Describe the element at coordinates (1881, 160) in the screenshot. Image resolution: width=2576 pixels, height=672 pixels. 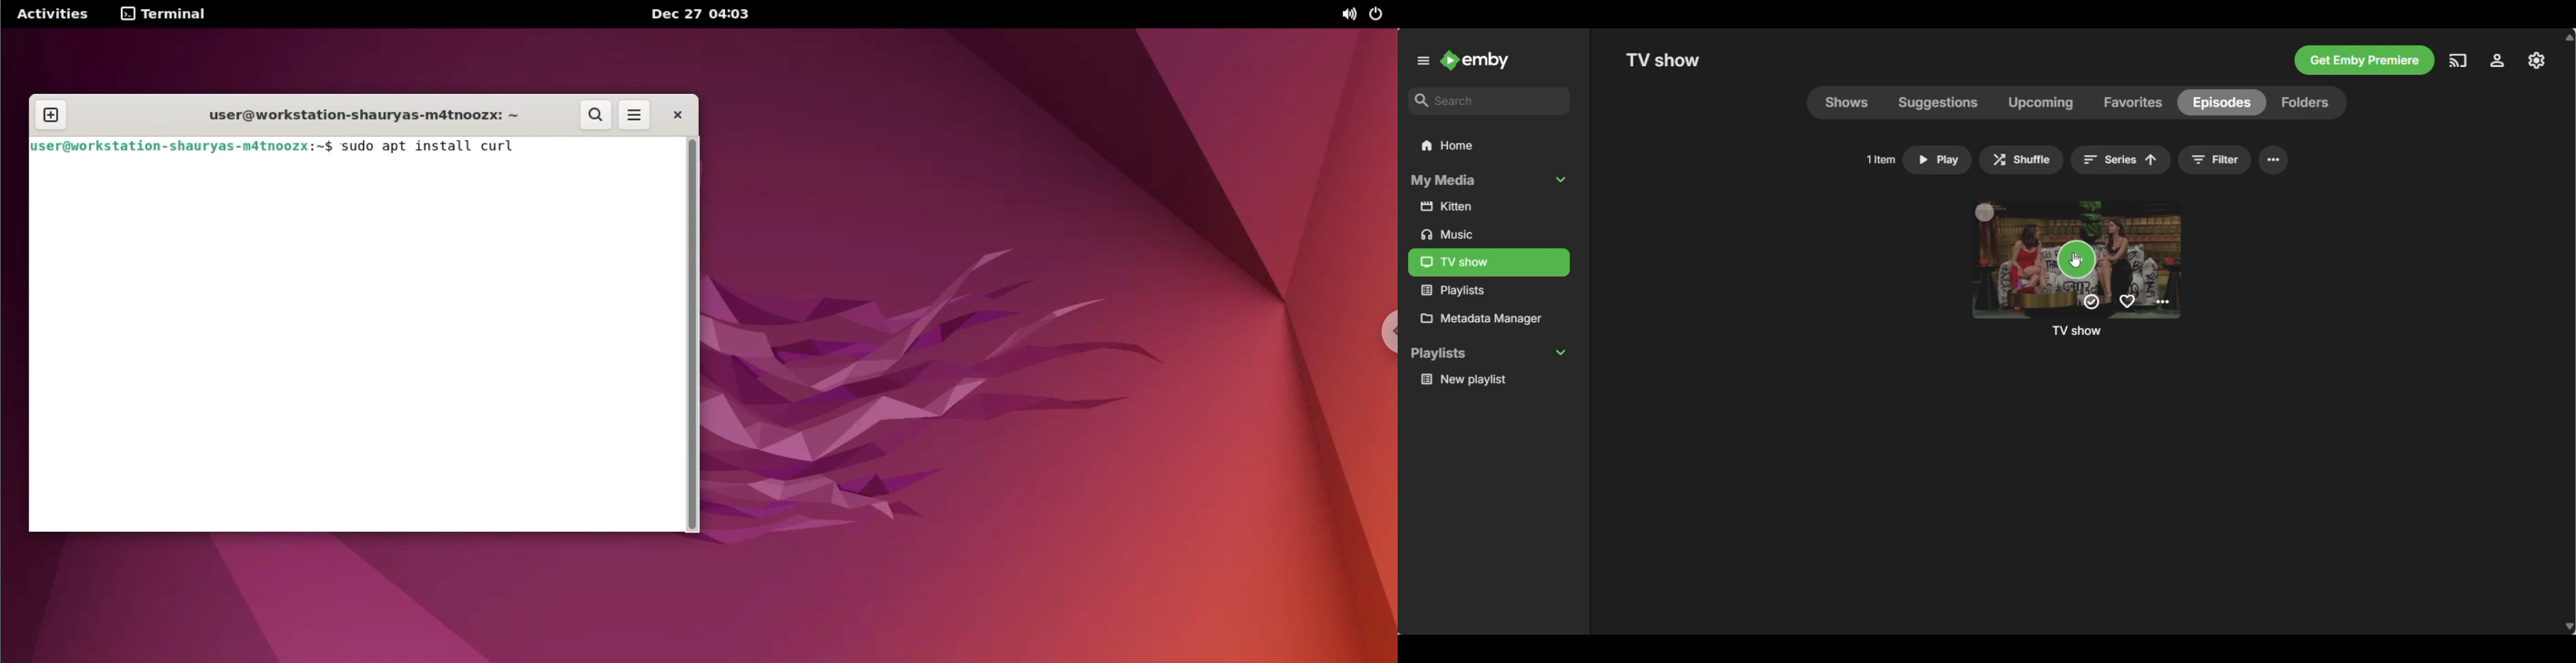
I see `Number of items in selected folder` at that location.